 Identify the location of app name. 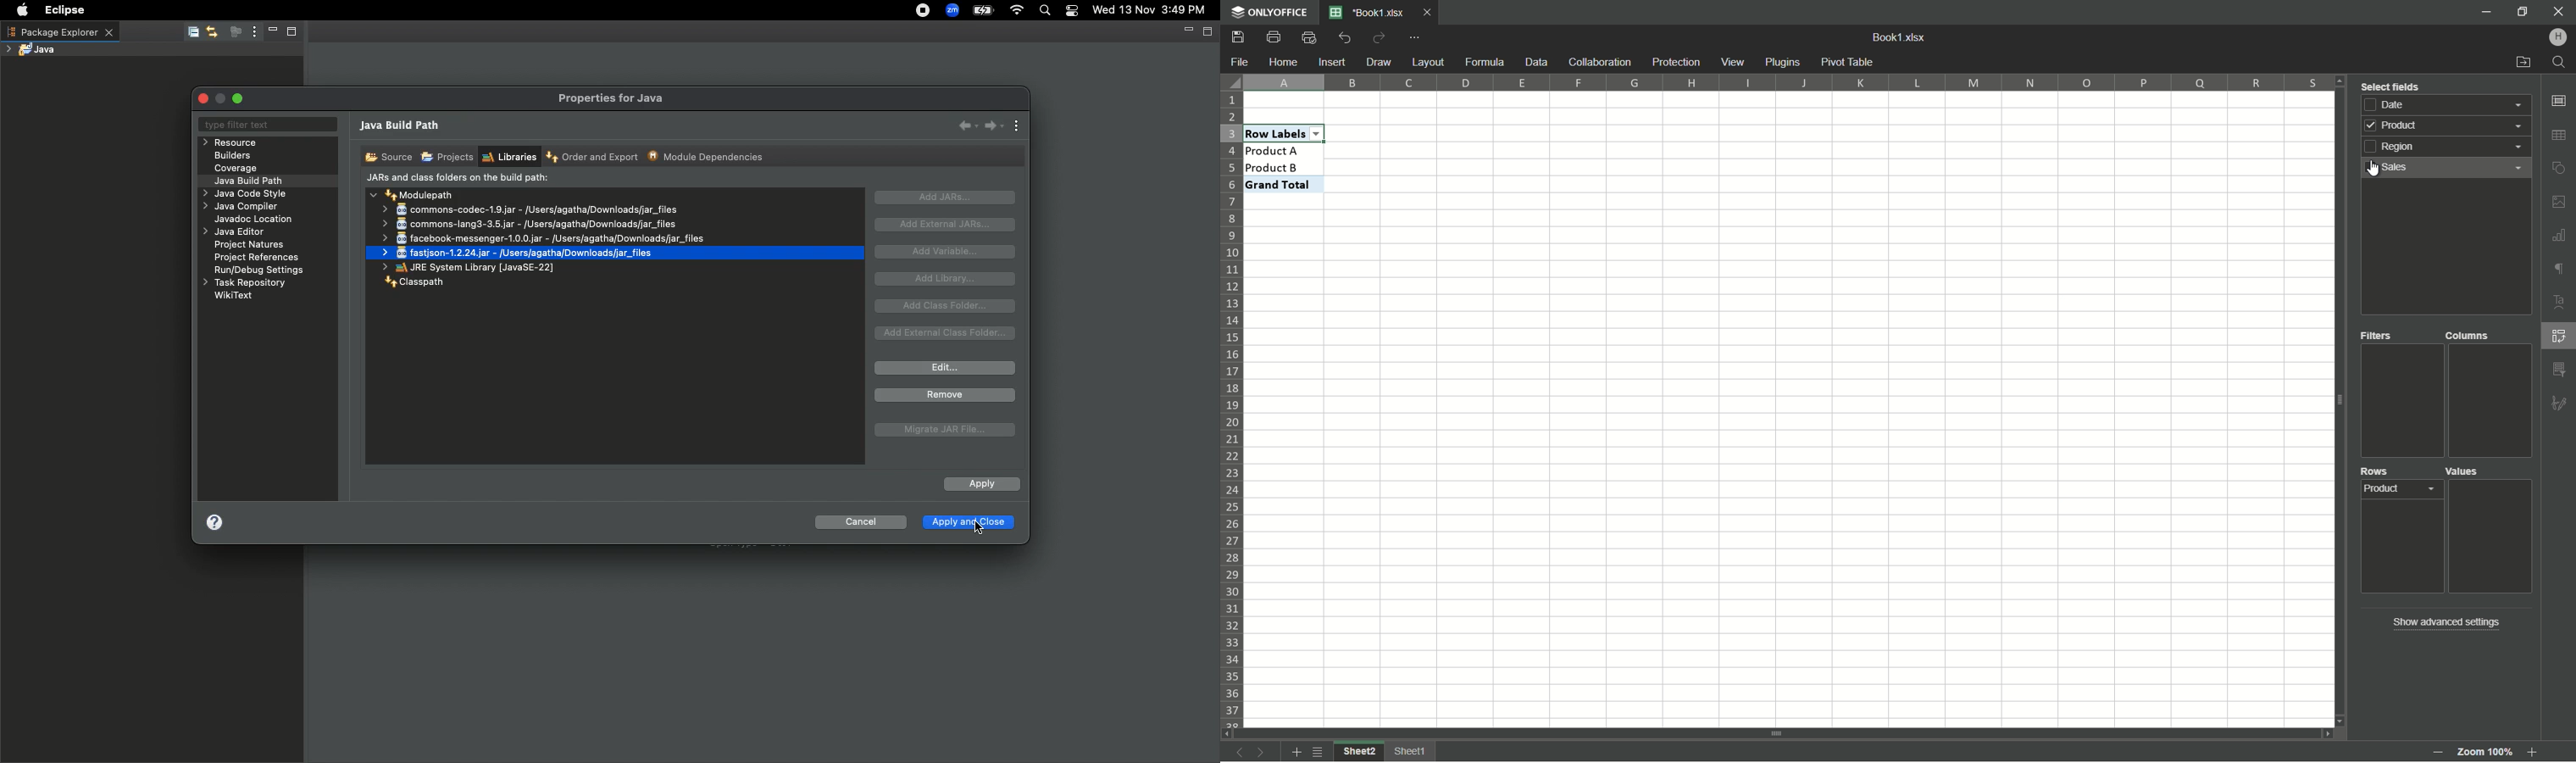
(1269, 13).